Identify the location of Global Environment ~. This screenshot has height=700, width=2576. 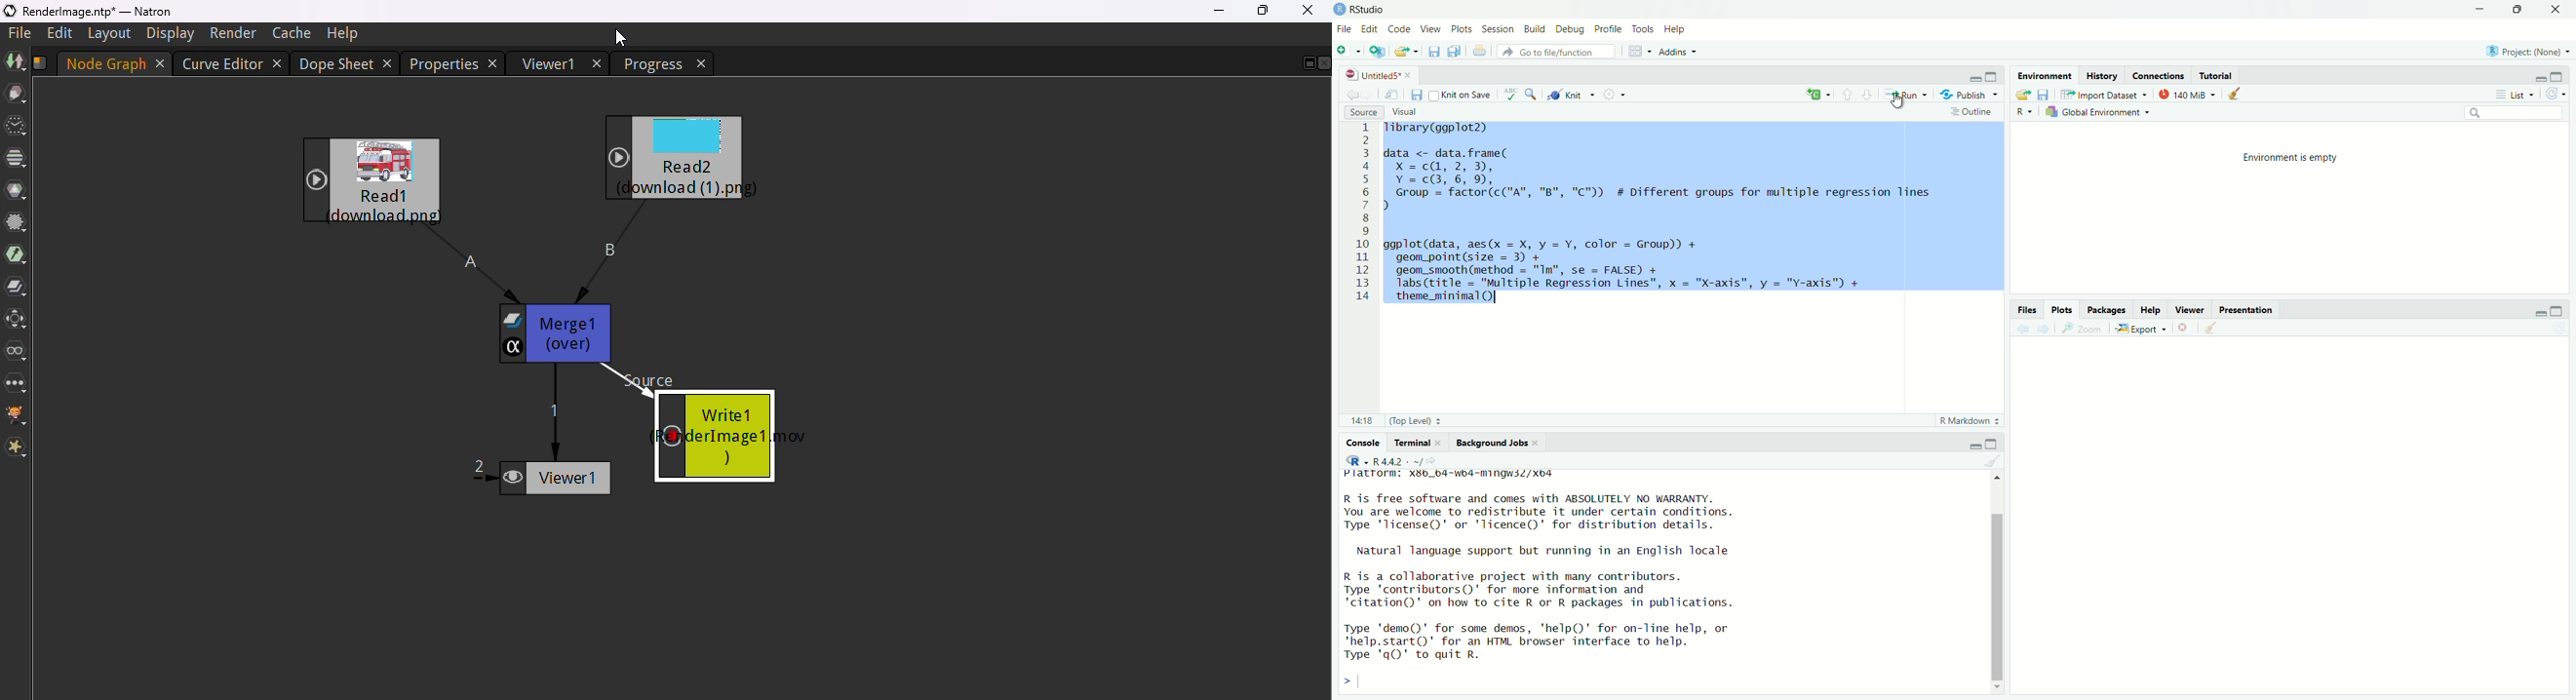
(2099, 111).